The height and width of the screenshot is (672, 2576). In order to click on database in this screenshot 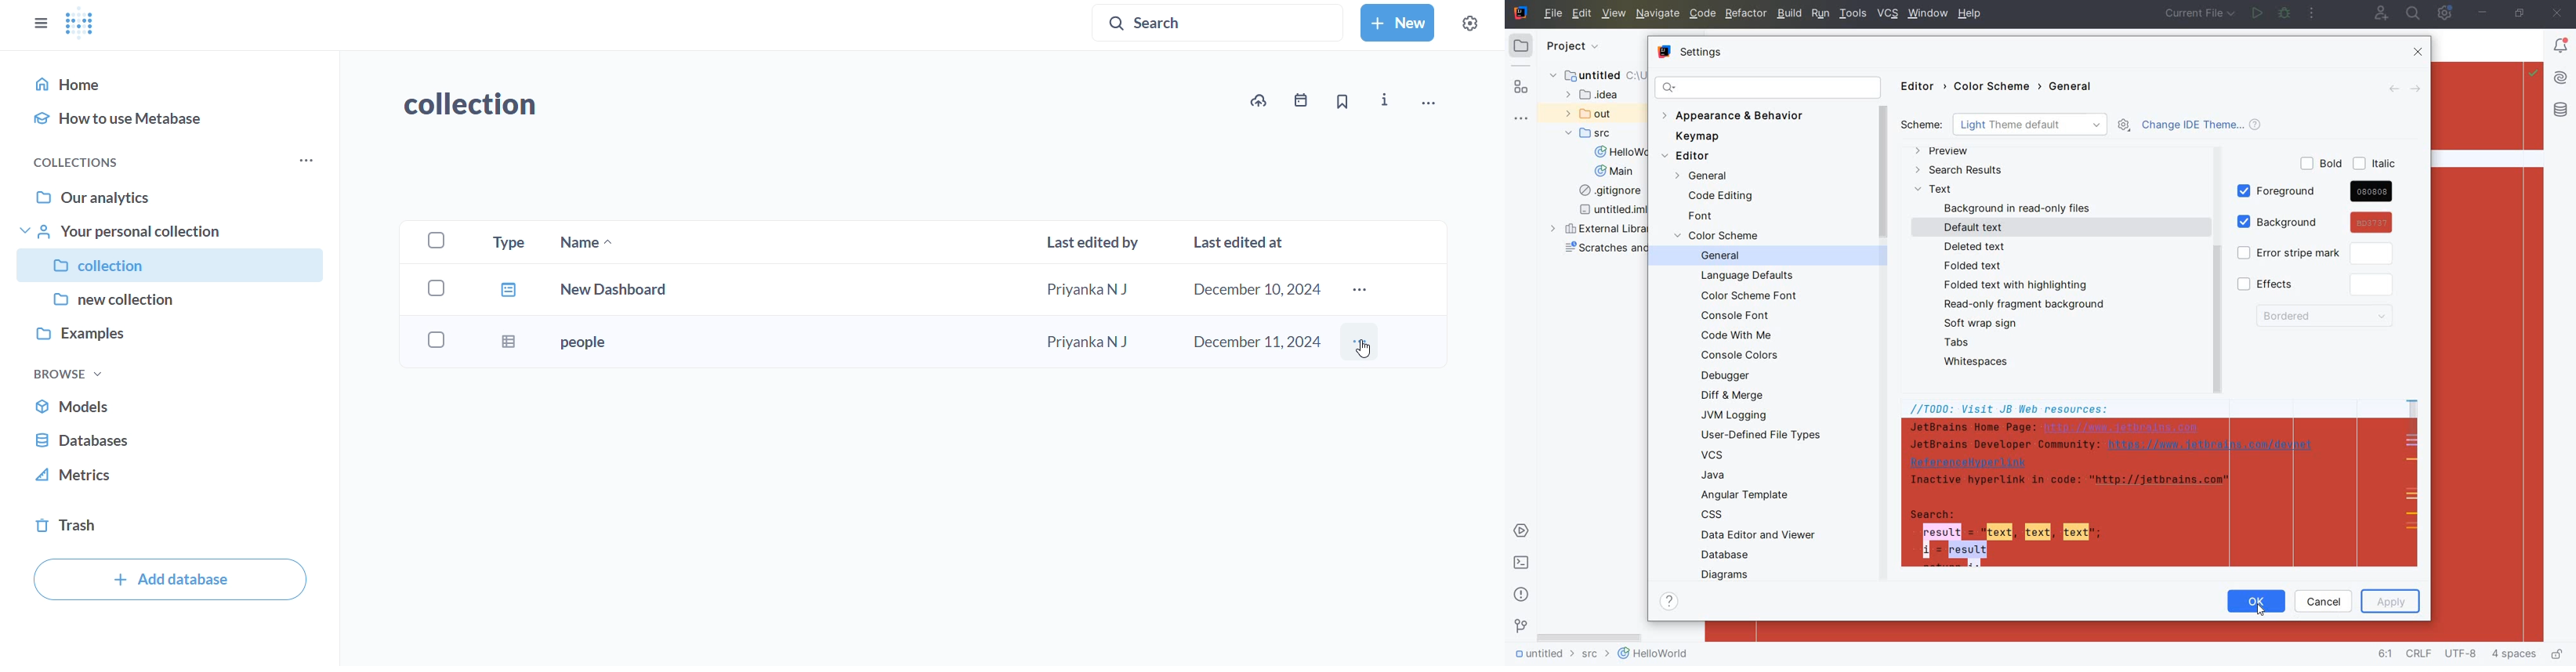, I will do `click(2561, 111)`.